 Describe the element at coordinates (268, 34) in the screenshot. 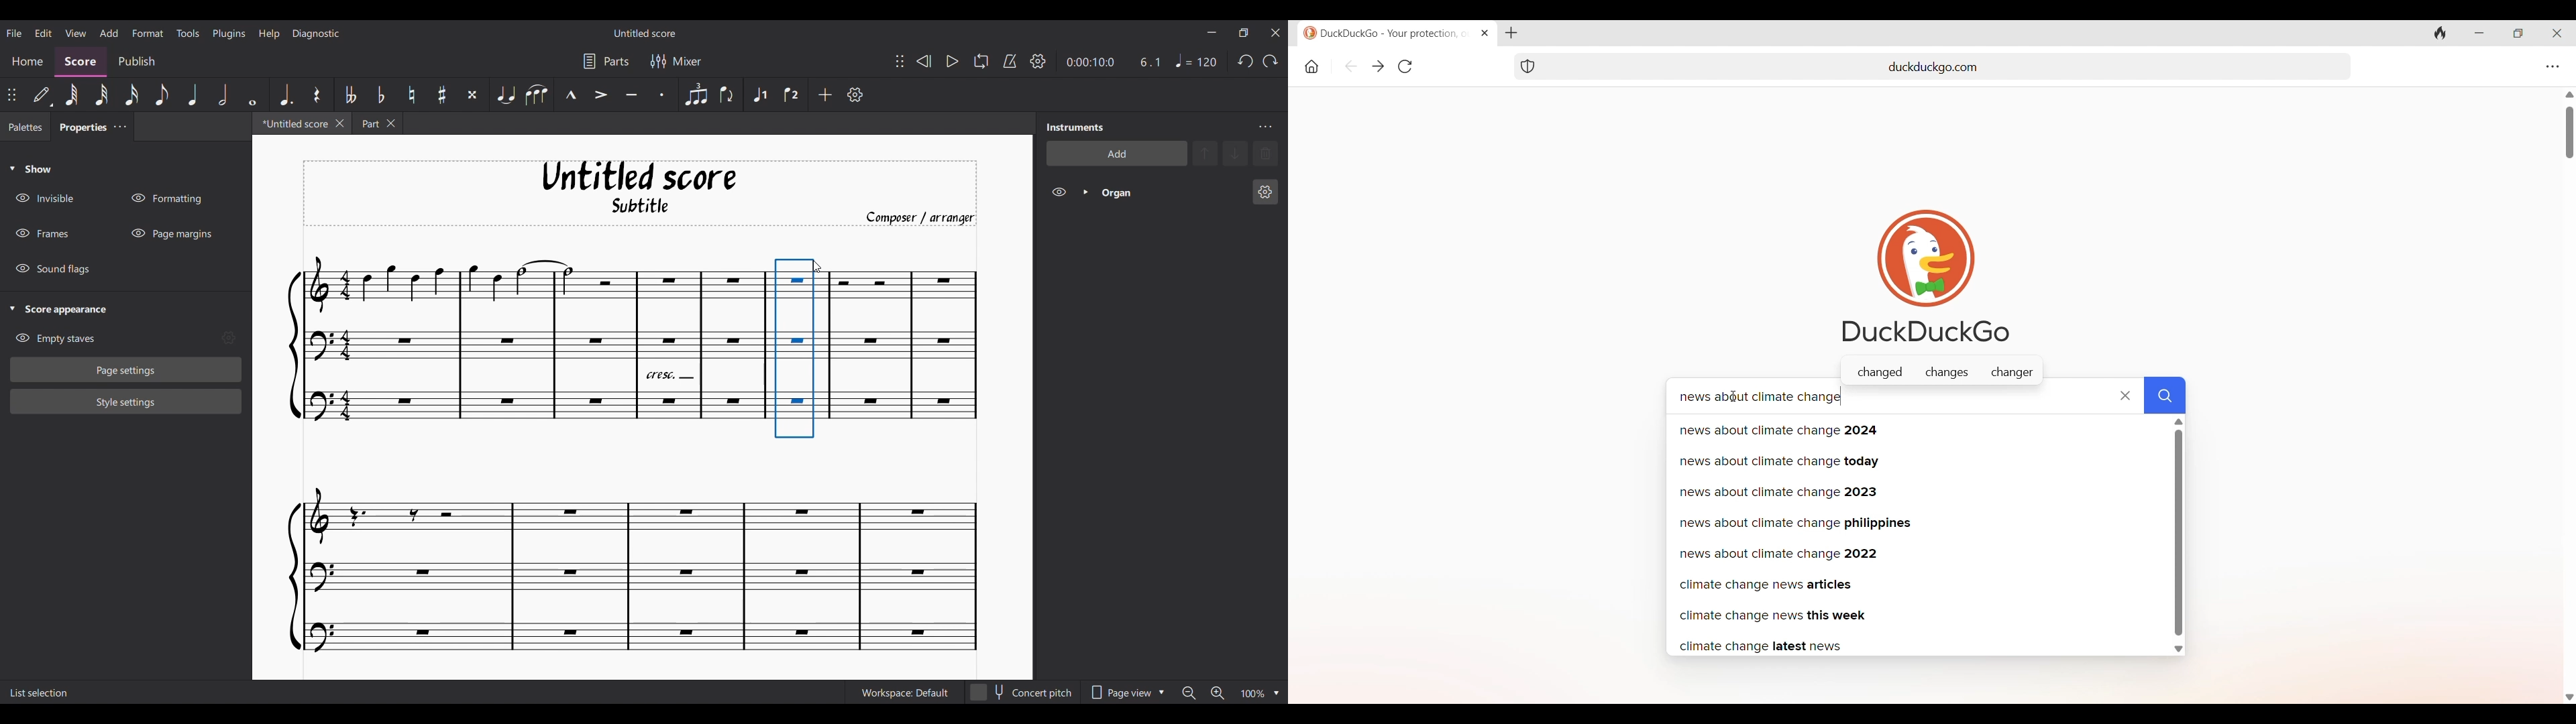

I see `Help menu` at that location.